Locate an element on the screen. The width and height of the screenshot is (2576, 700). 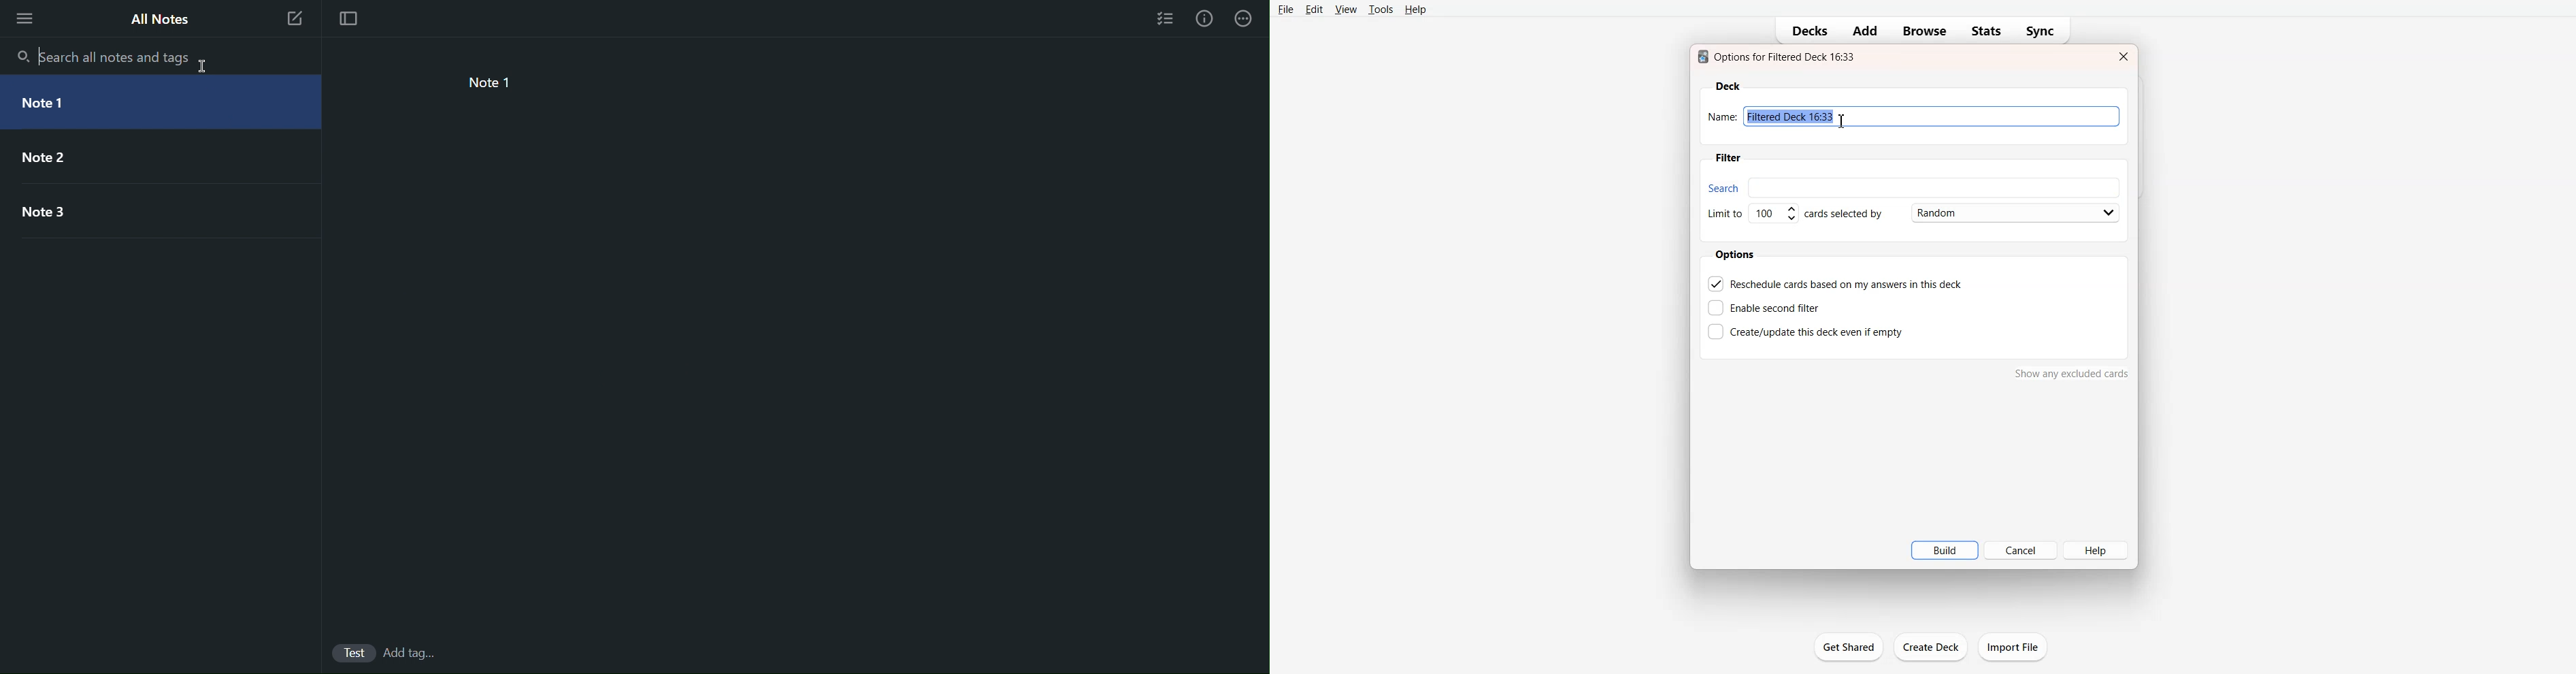
add Tags is located at coordinates (412, 655).